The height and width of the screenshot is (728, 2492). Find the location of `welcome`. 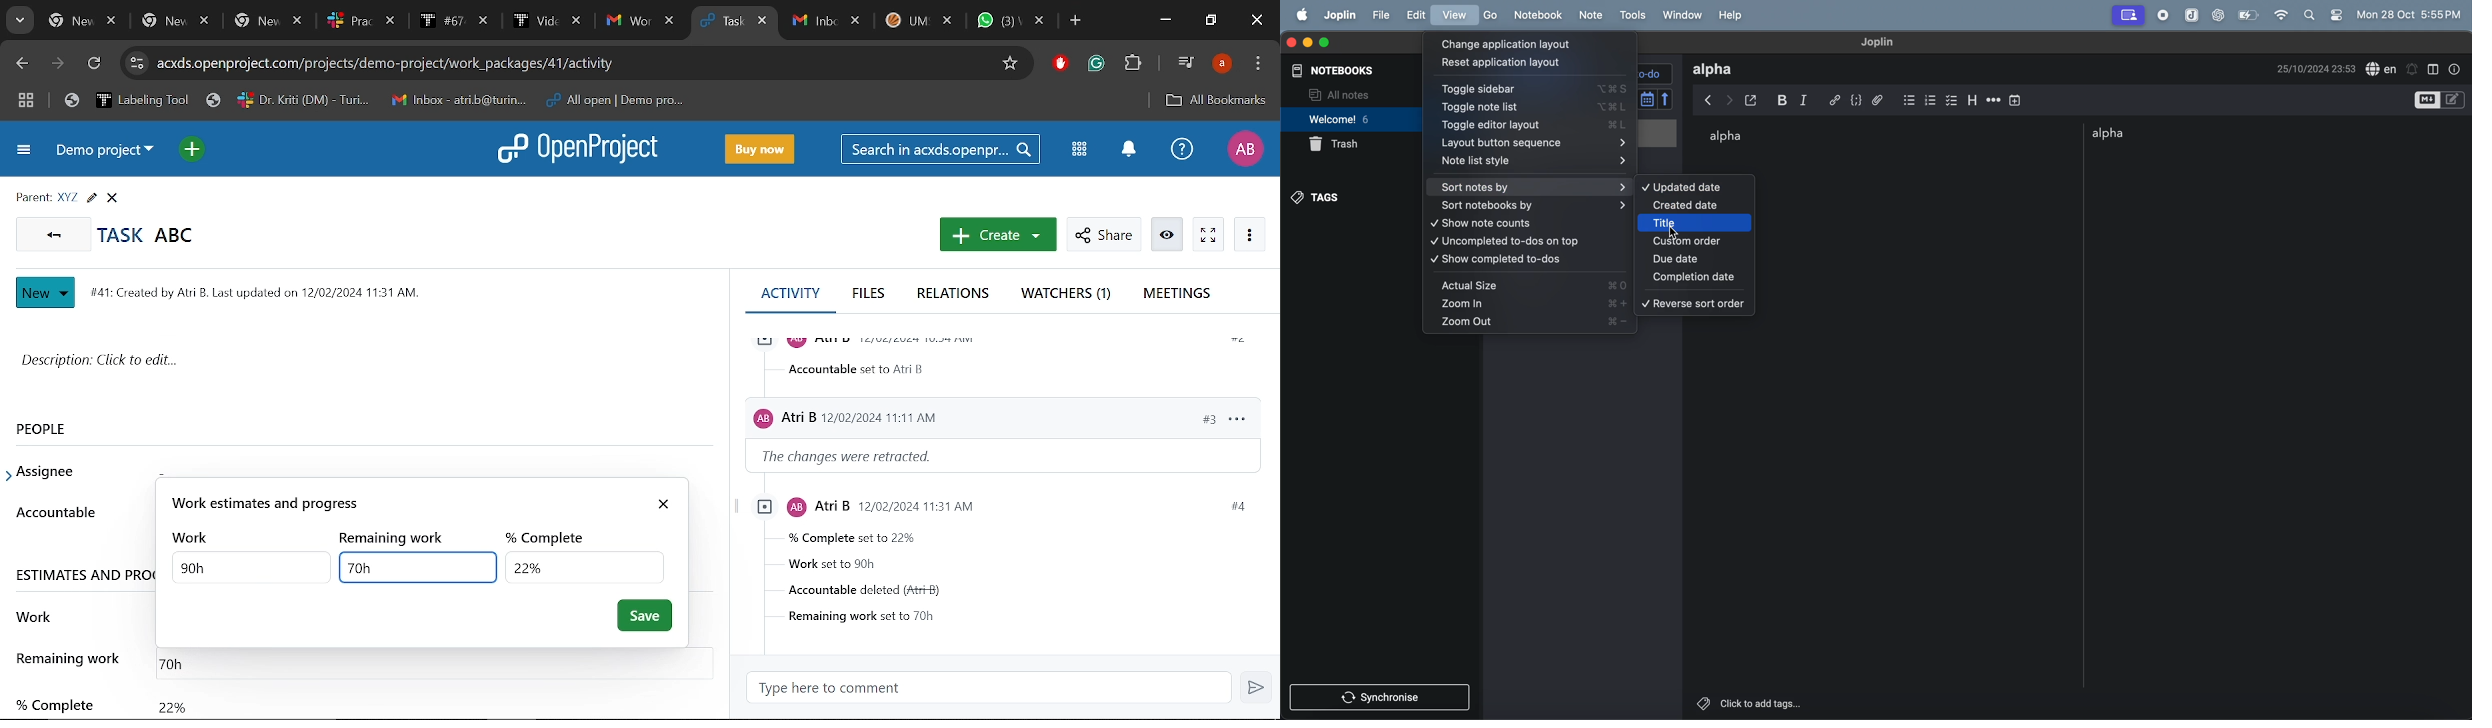

welcome is located at coordinates (1361, 120).